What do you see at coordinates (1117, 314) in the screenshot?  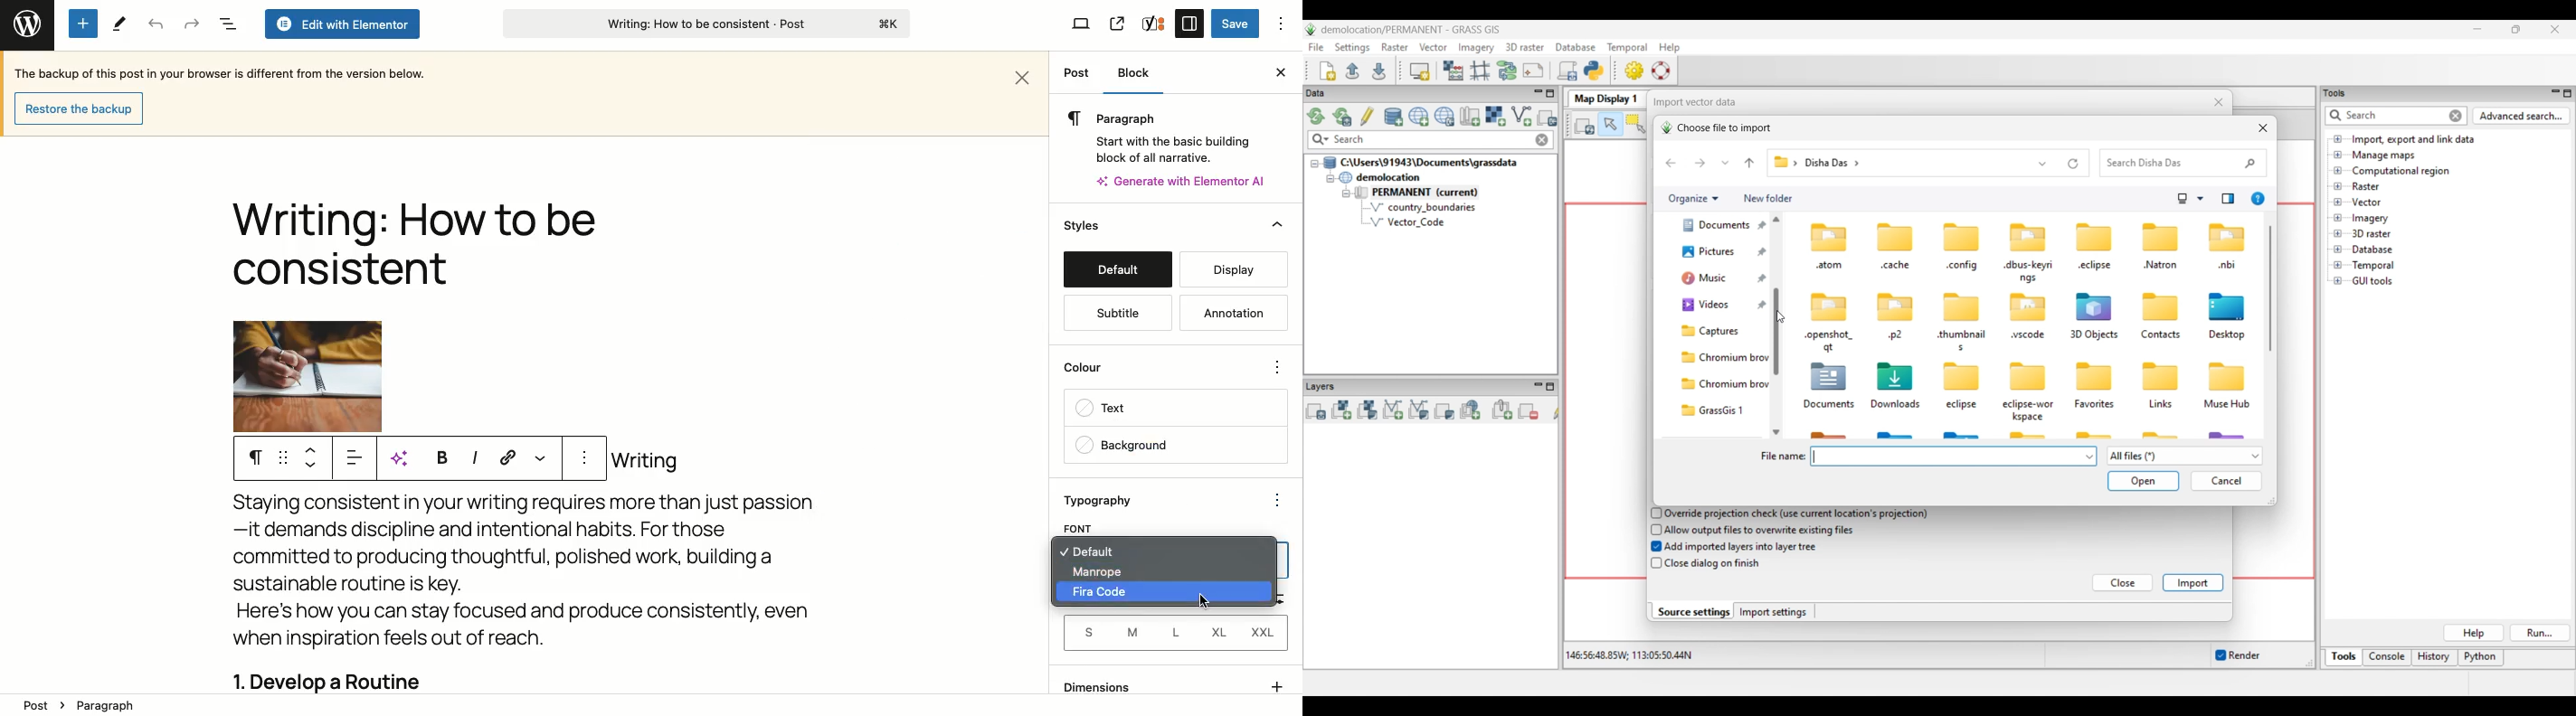 I see `Subtitle` at bounding box center [1117, 314].